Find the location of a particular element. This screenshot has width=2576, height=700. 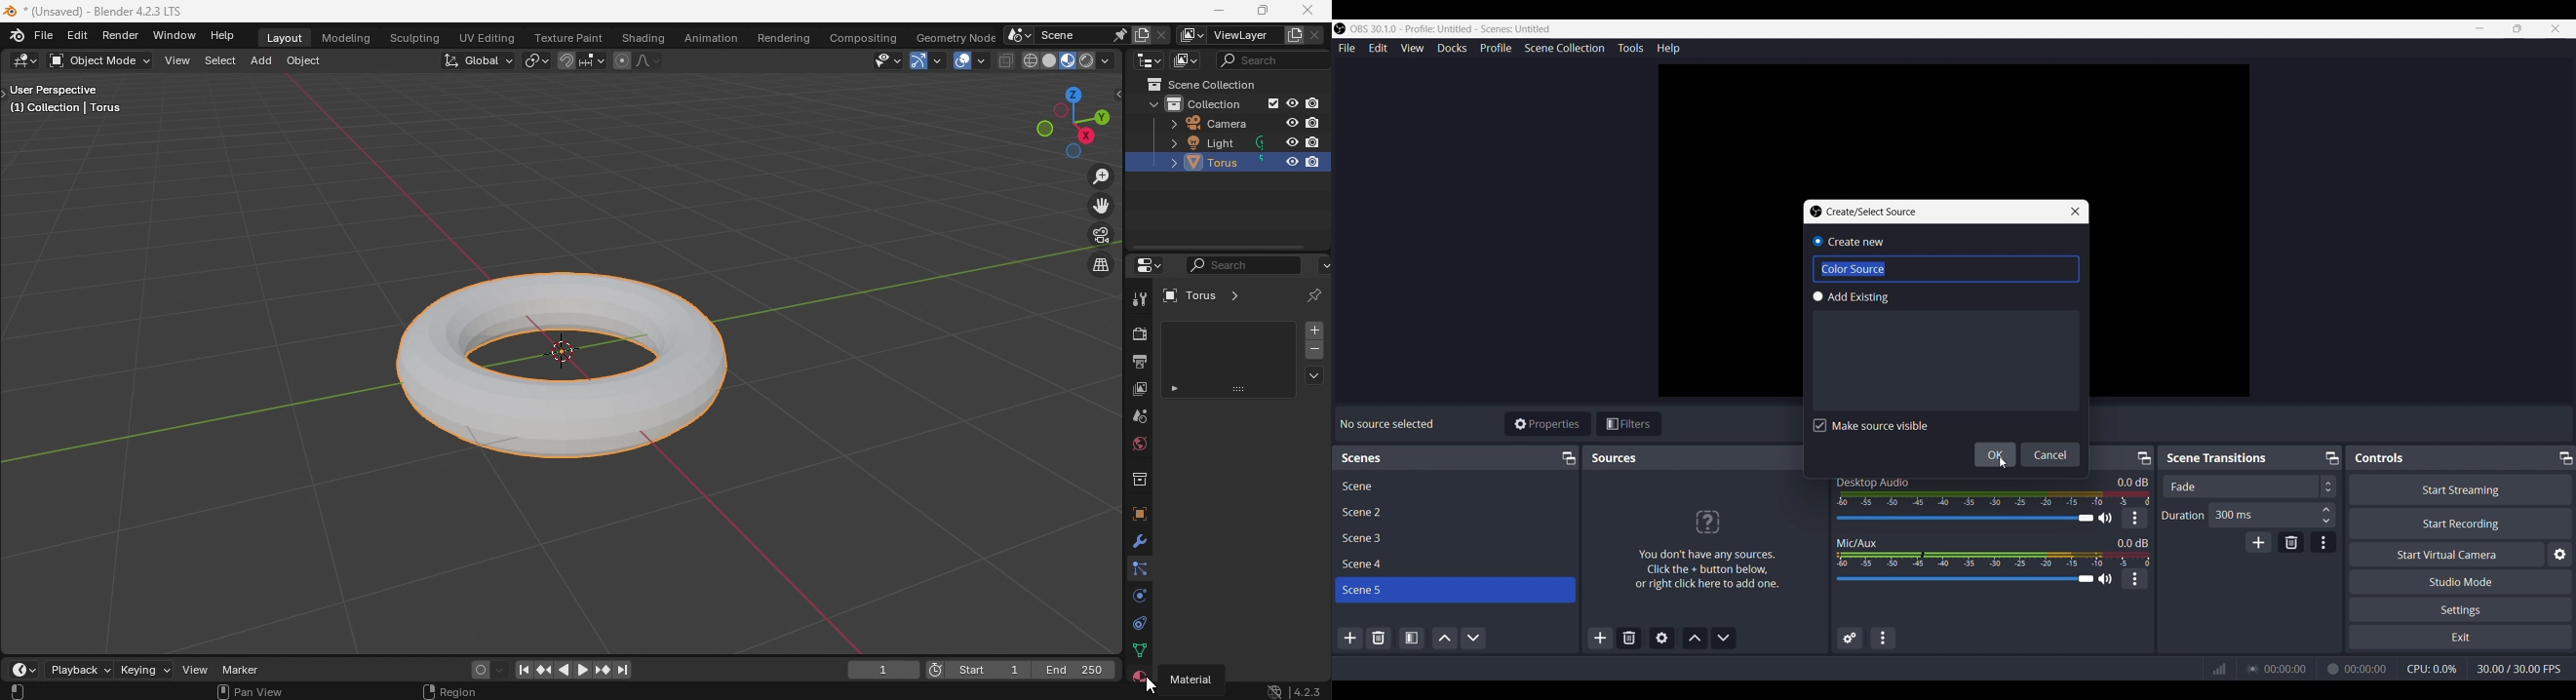

Edit is located at coordinates (1377, 47).